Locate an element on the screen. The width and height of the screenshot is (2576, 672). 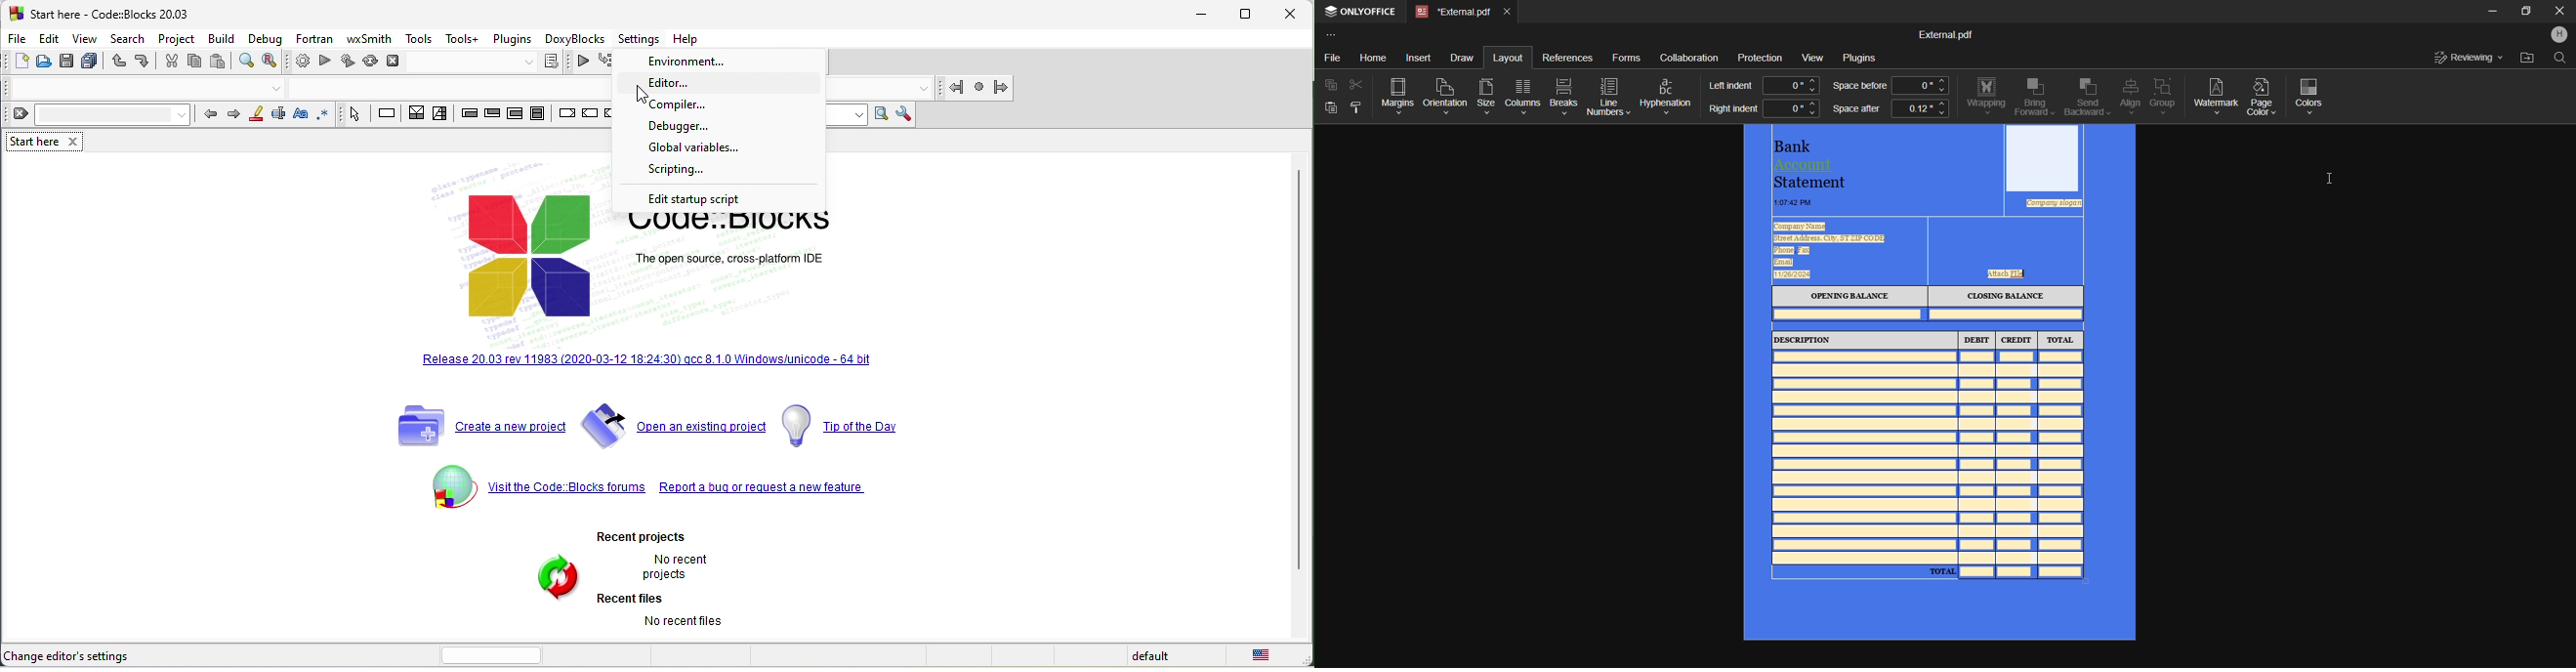
Layout is located at coordinates (1507, 57).